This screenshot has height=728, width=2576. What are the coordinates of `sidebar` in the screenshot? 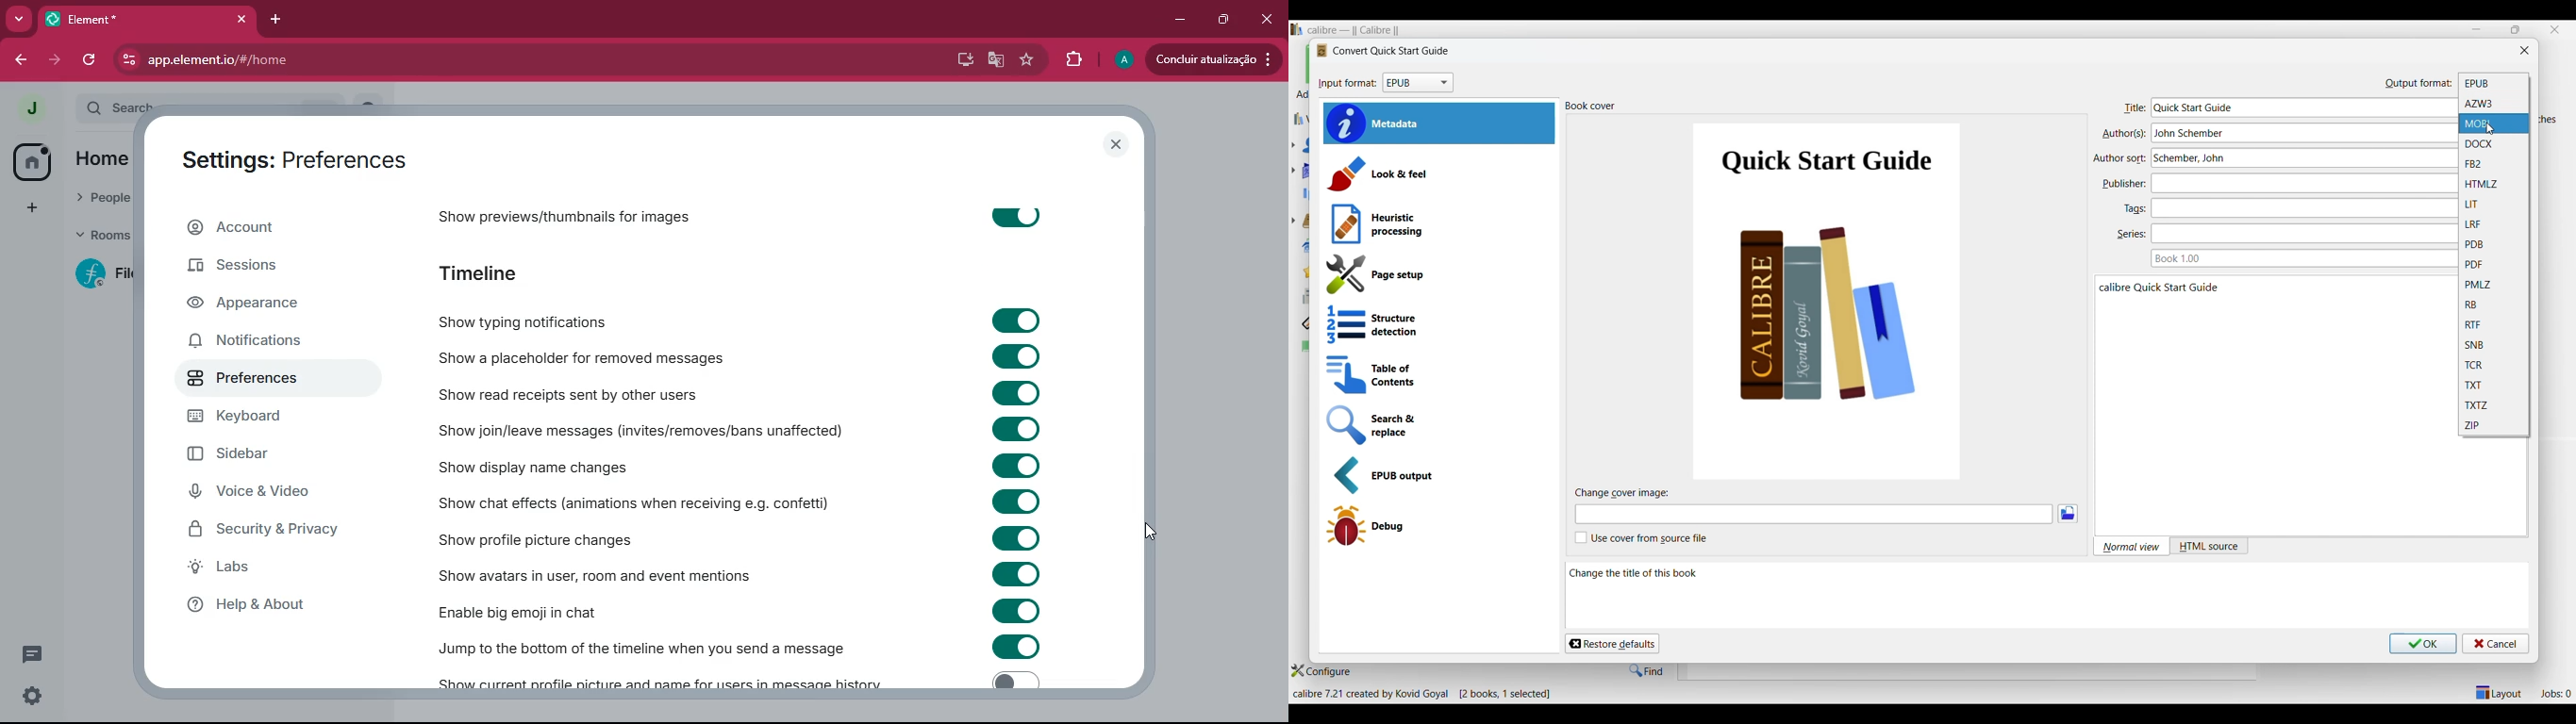 It's located at (265, 457).